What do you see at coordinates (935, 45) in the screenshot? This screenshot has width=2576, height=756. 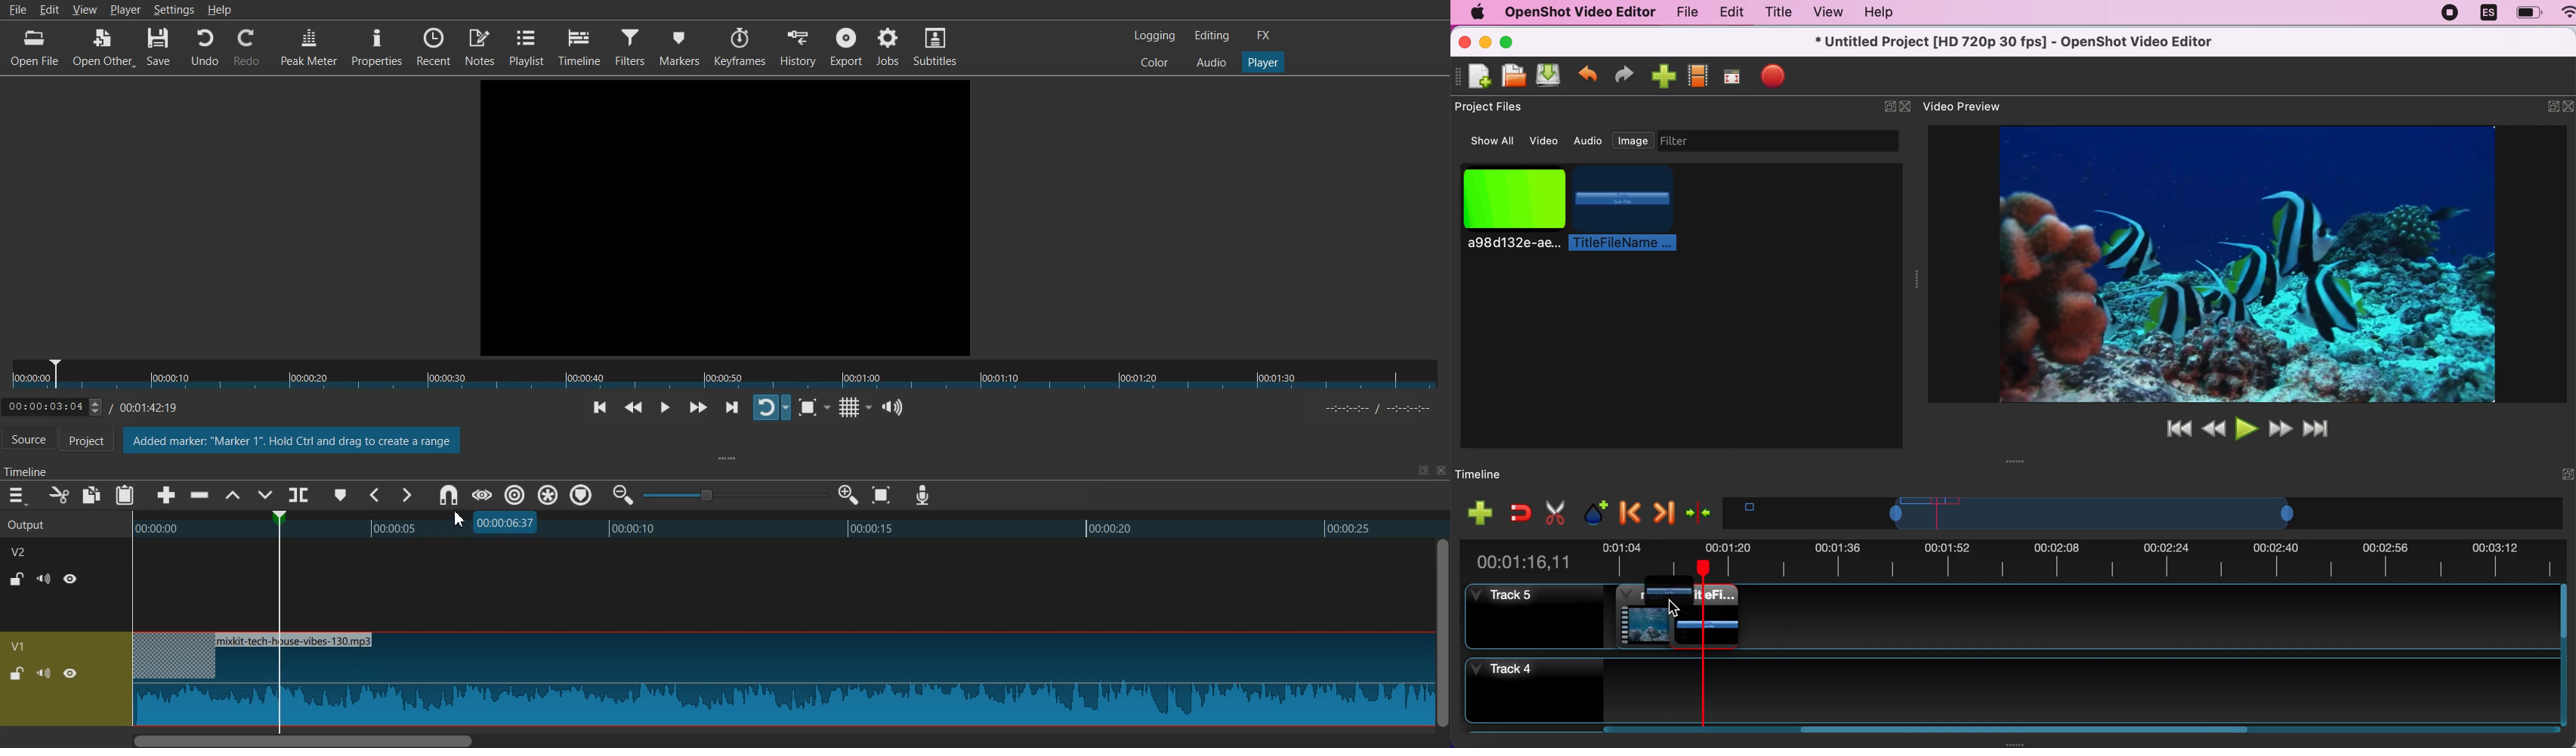 I see `Subtitles` at bounding box center [935, 45].